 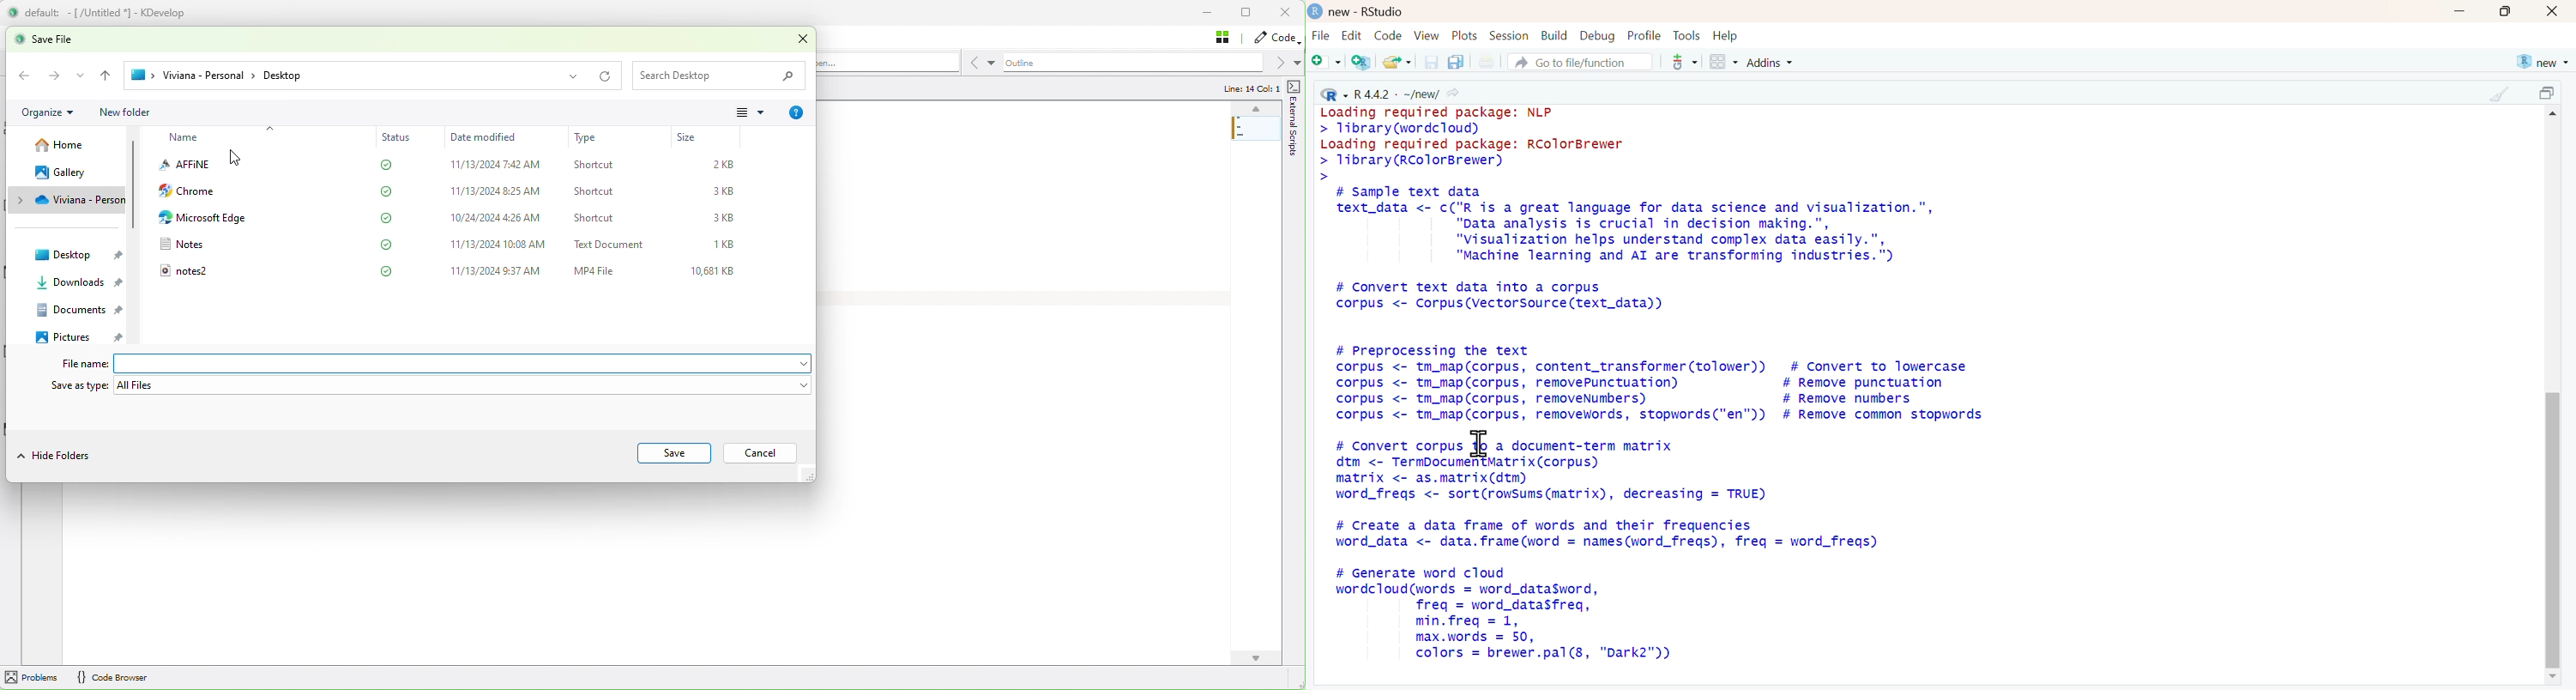 What do you see at coordinates (190, 191) in the screenshot?
I see `Chrome` at bounding box center [190, 191].